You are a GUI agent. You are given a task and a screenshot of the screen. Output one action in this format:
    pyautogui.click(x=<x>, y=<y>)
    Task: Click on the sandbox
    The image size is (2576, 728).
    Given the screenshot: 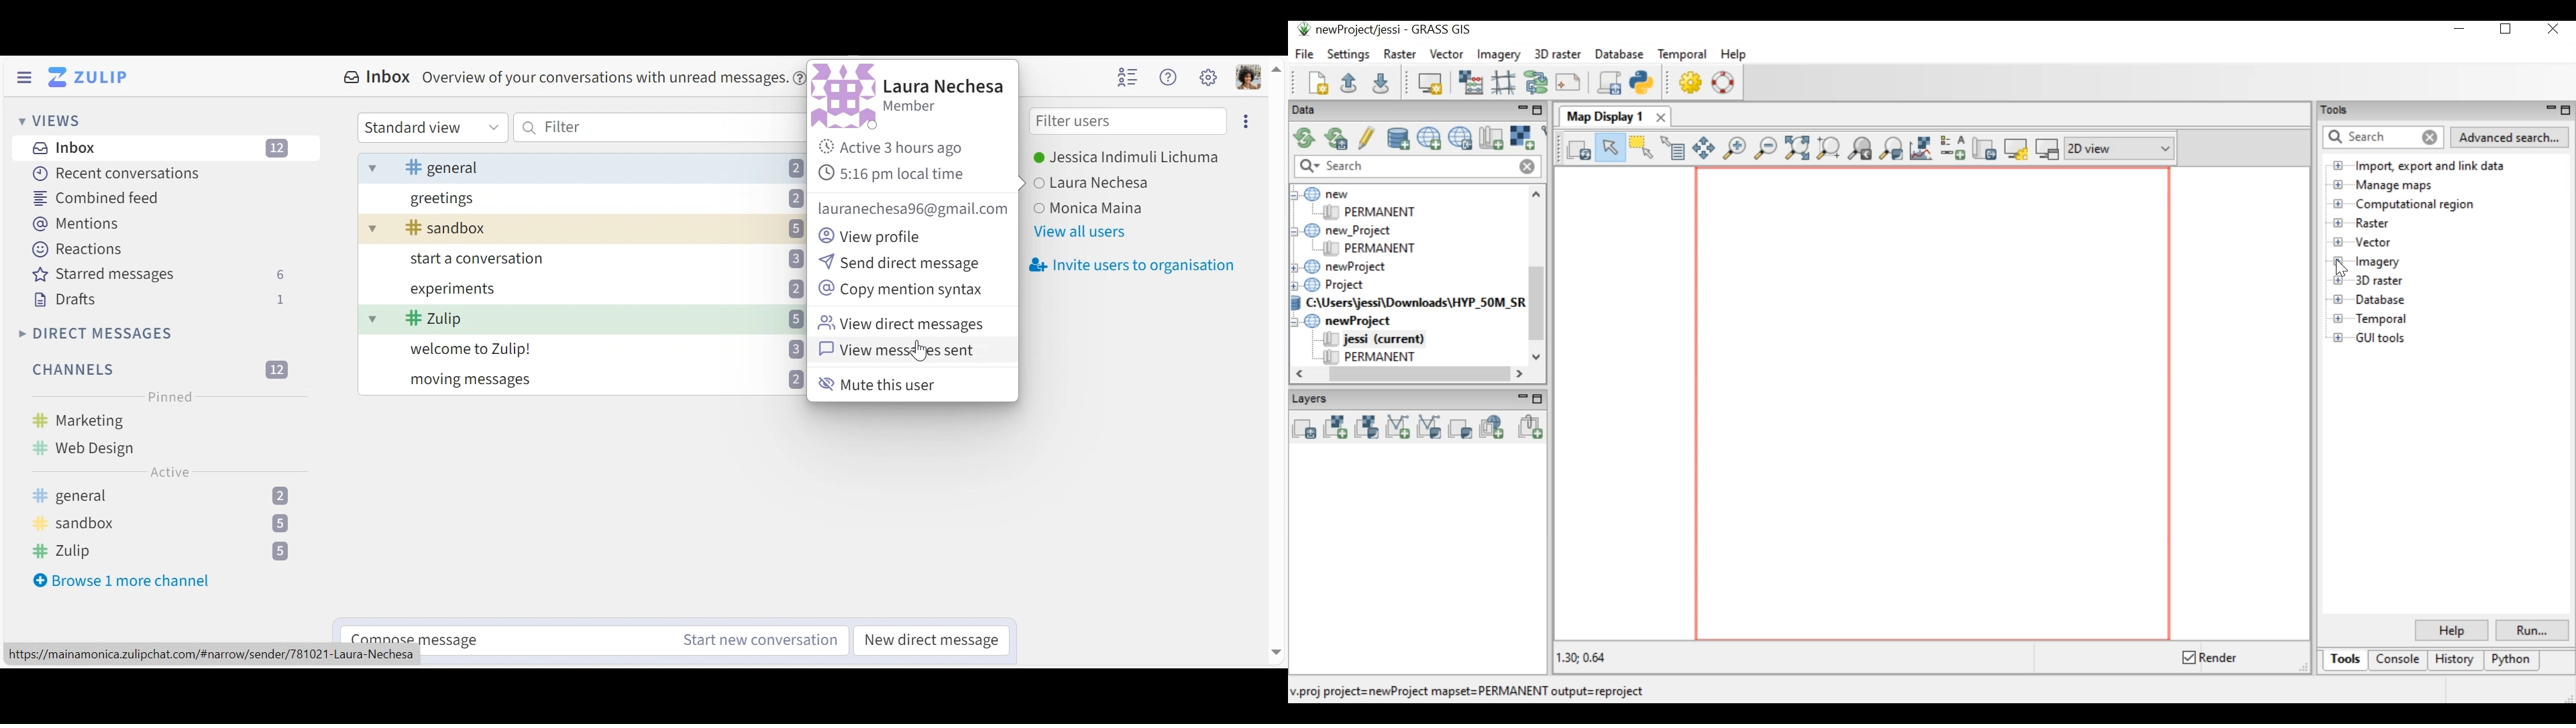 What is the action you would take?
    pyautogui.click(x=161, y=524)
    